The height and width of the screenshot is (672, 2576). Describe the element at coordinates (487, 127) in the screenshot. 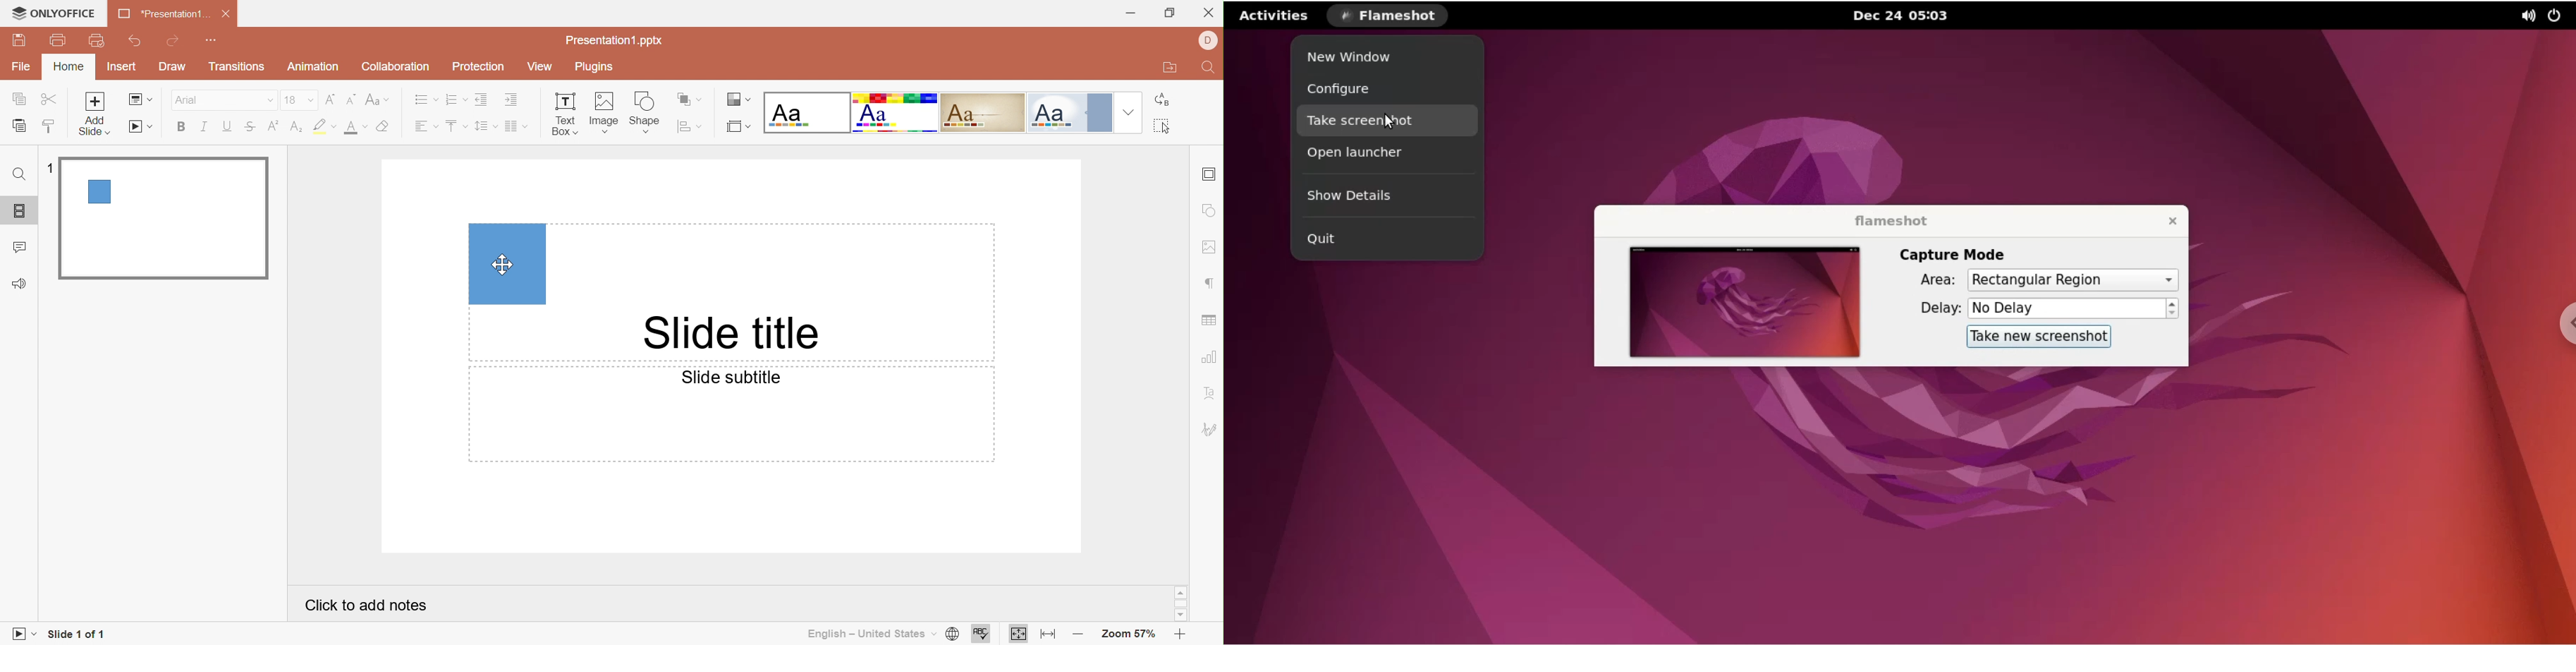

I see `Line spacing` at that location.